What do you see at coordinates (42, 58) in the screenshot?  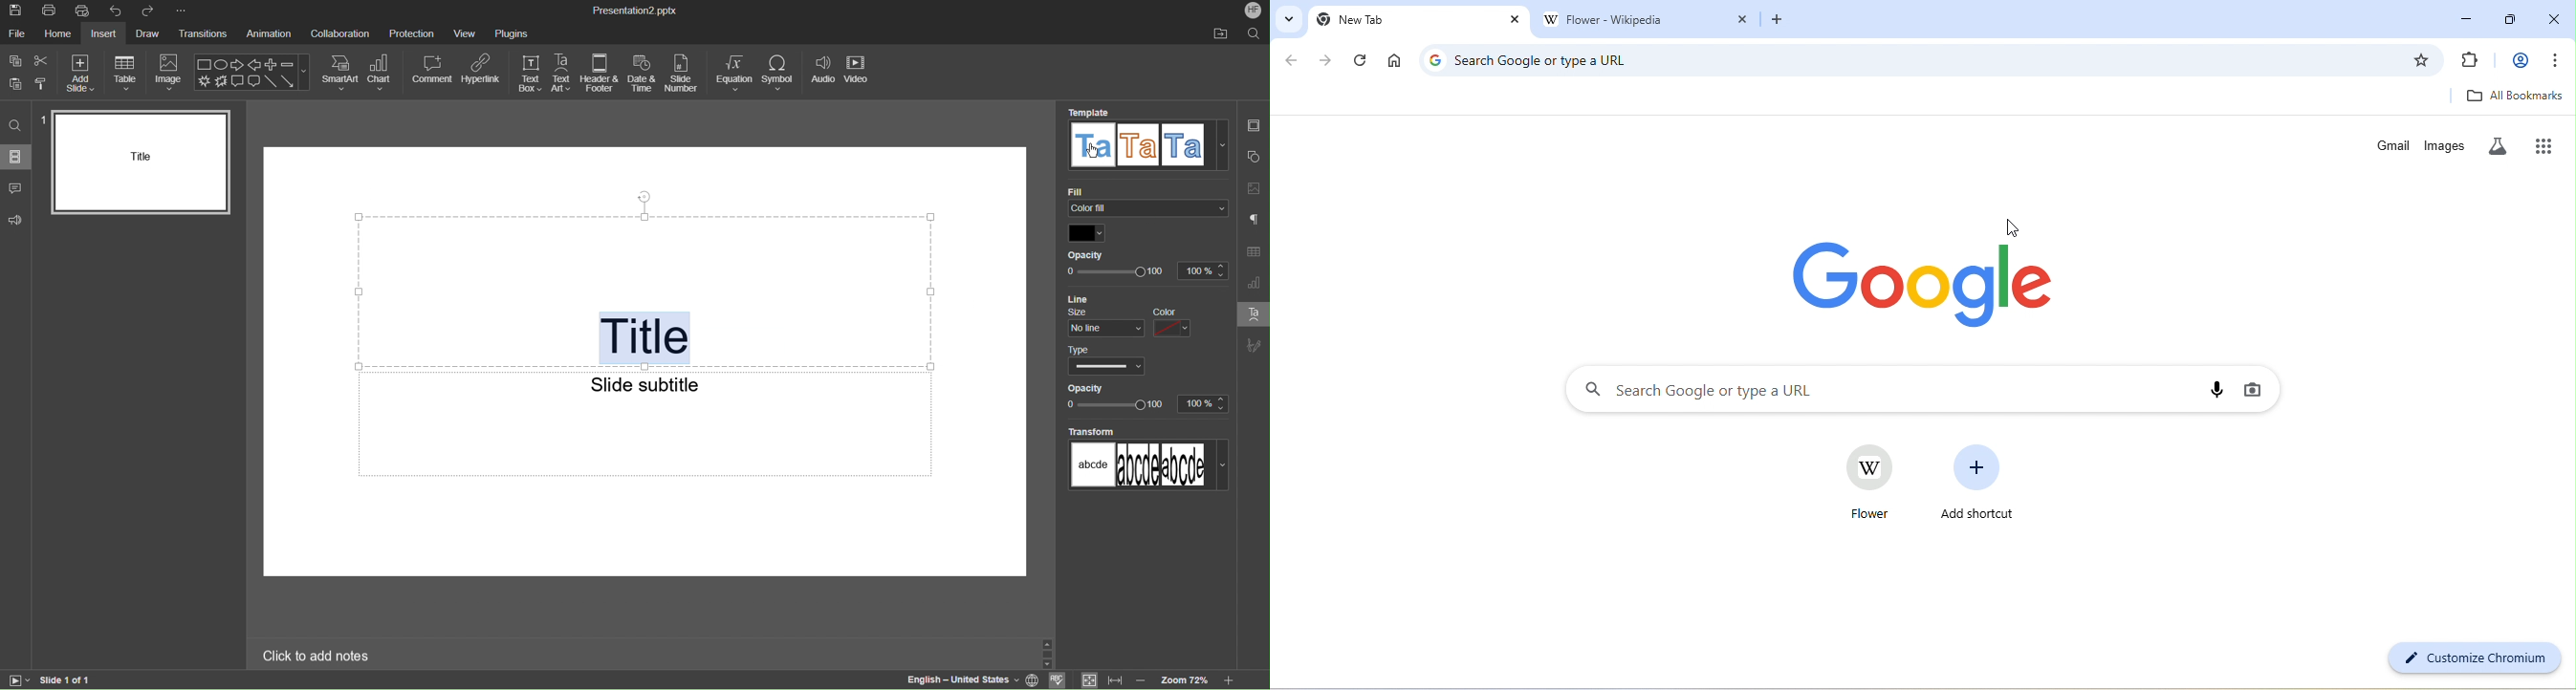 I see `cut` at bounding box center [42, 58].